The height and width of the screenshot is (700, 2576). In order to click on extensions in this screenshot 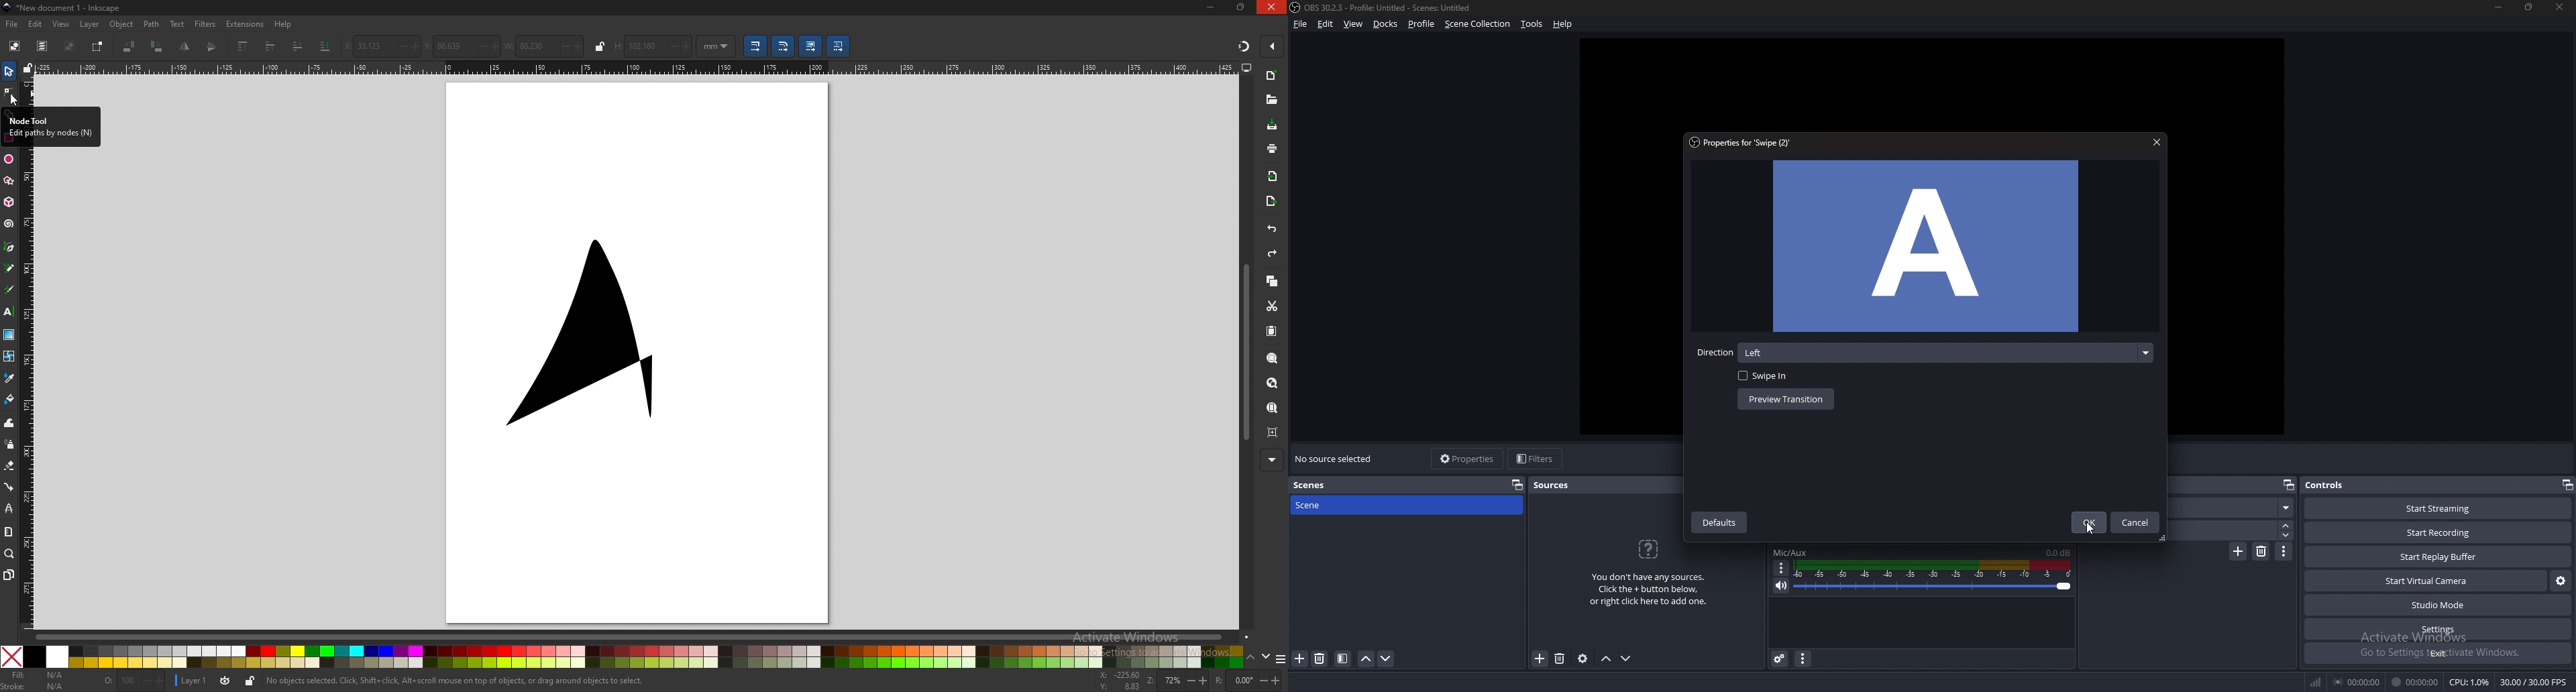, I will do `click(246, 25)`.